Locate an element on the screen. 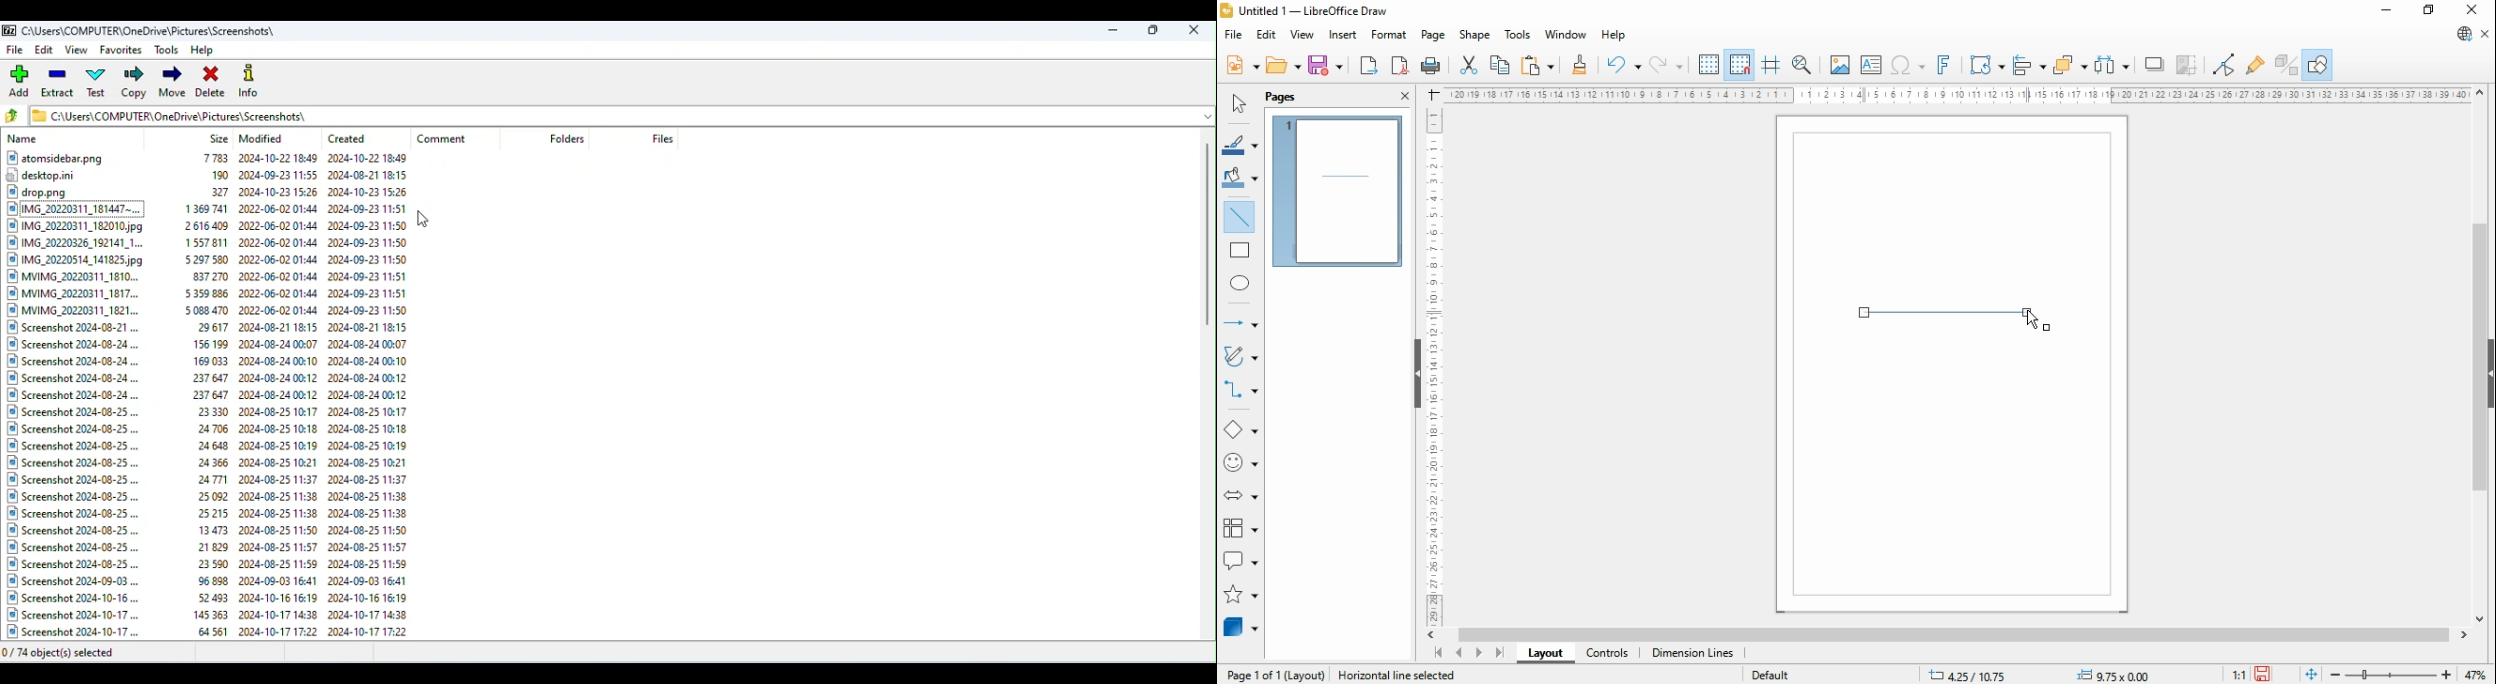 The image size is (2520, 700). Scale is located at coordinates (1954, 94).